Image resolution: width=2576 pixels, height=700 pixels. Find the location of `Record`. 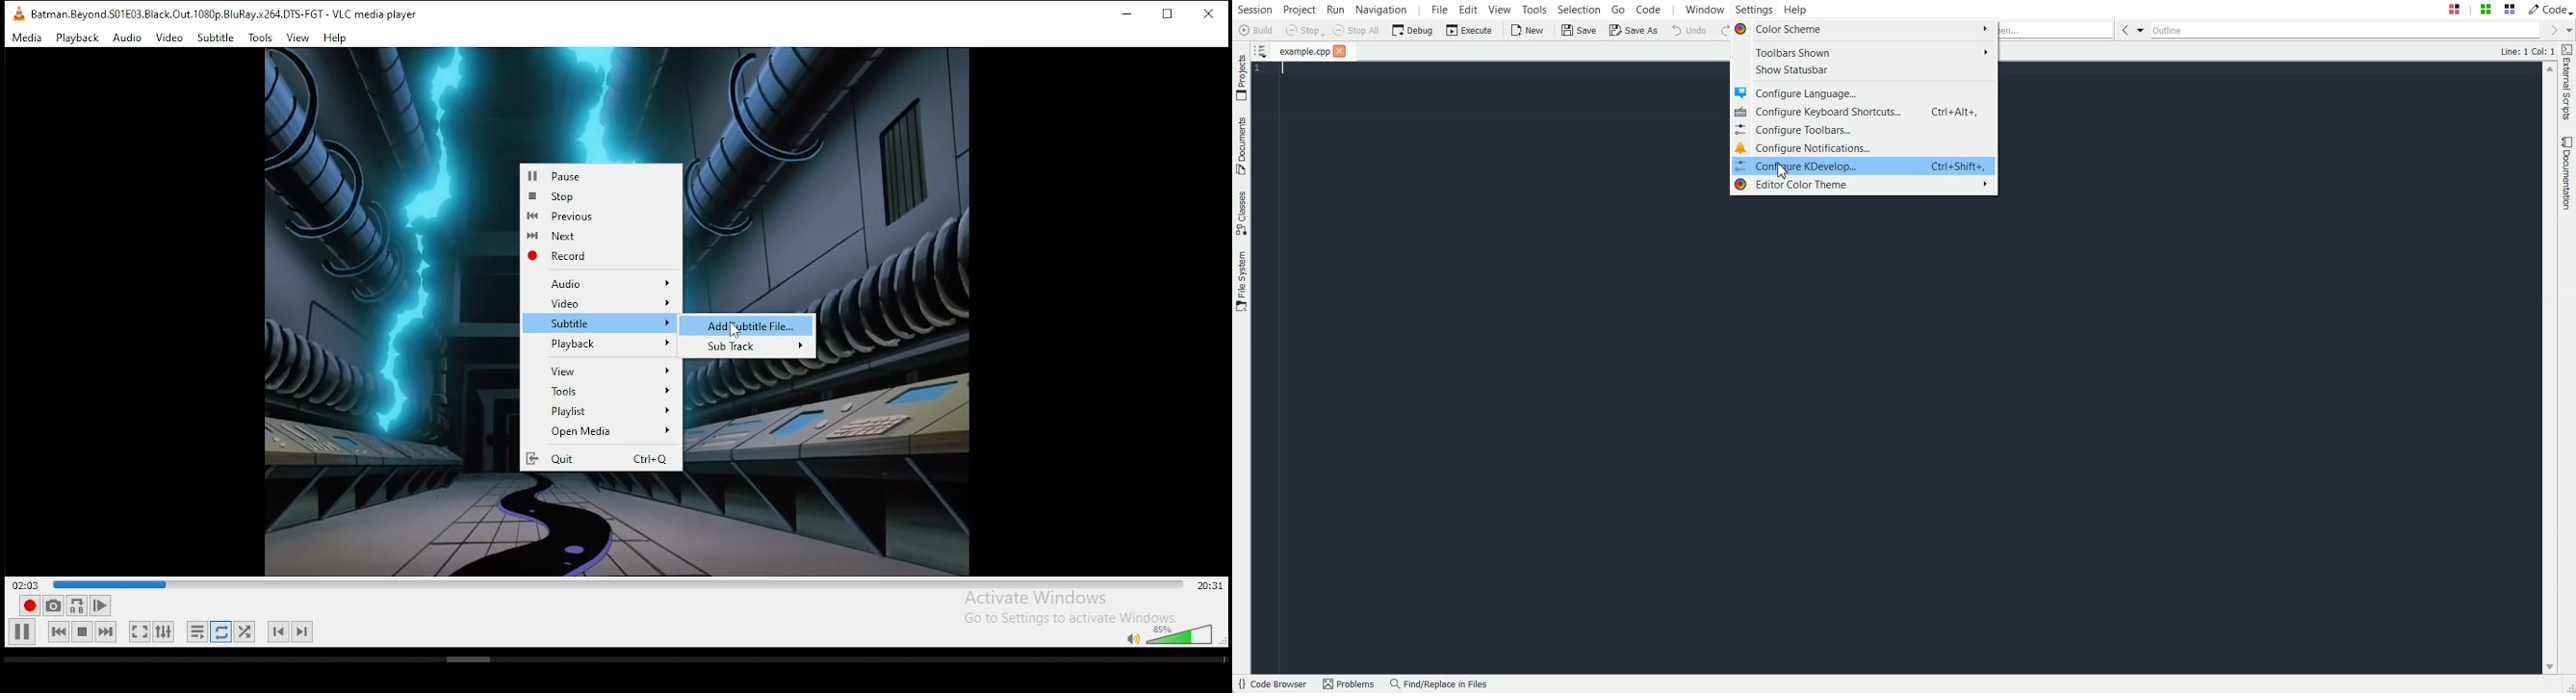

Record is located at coordinates (594, 256).